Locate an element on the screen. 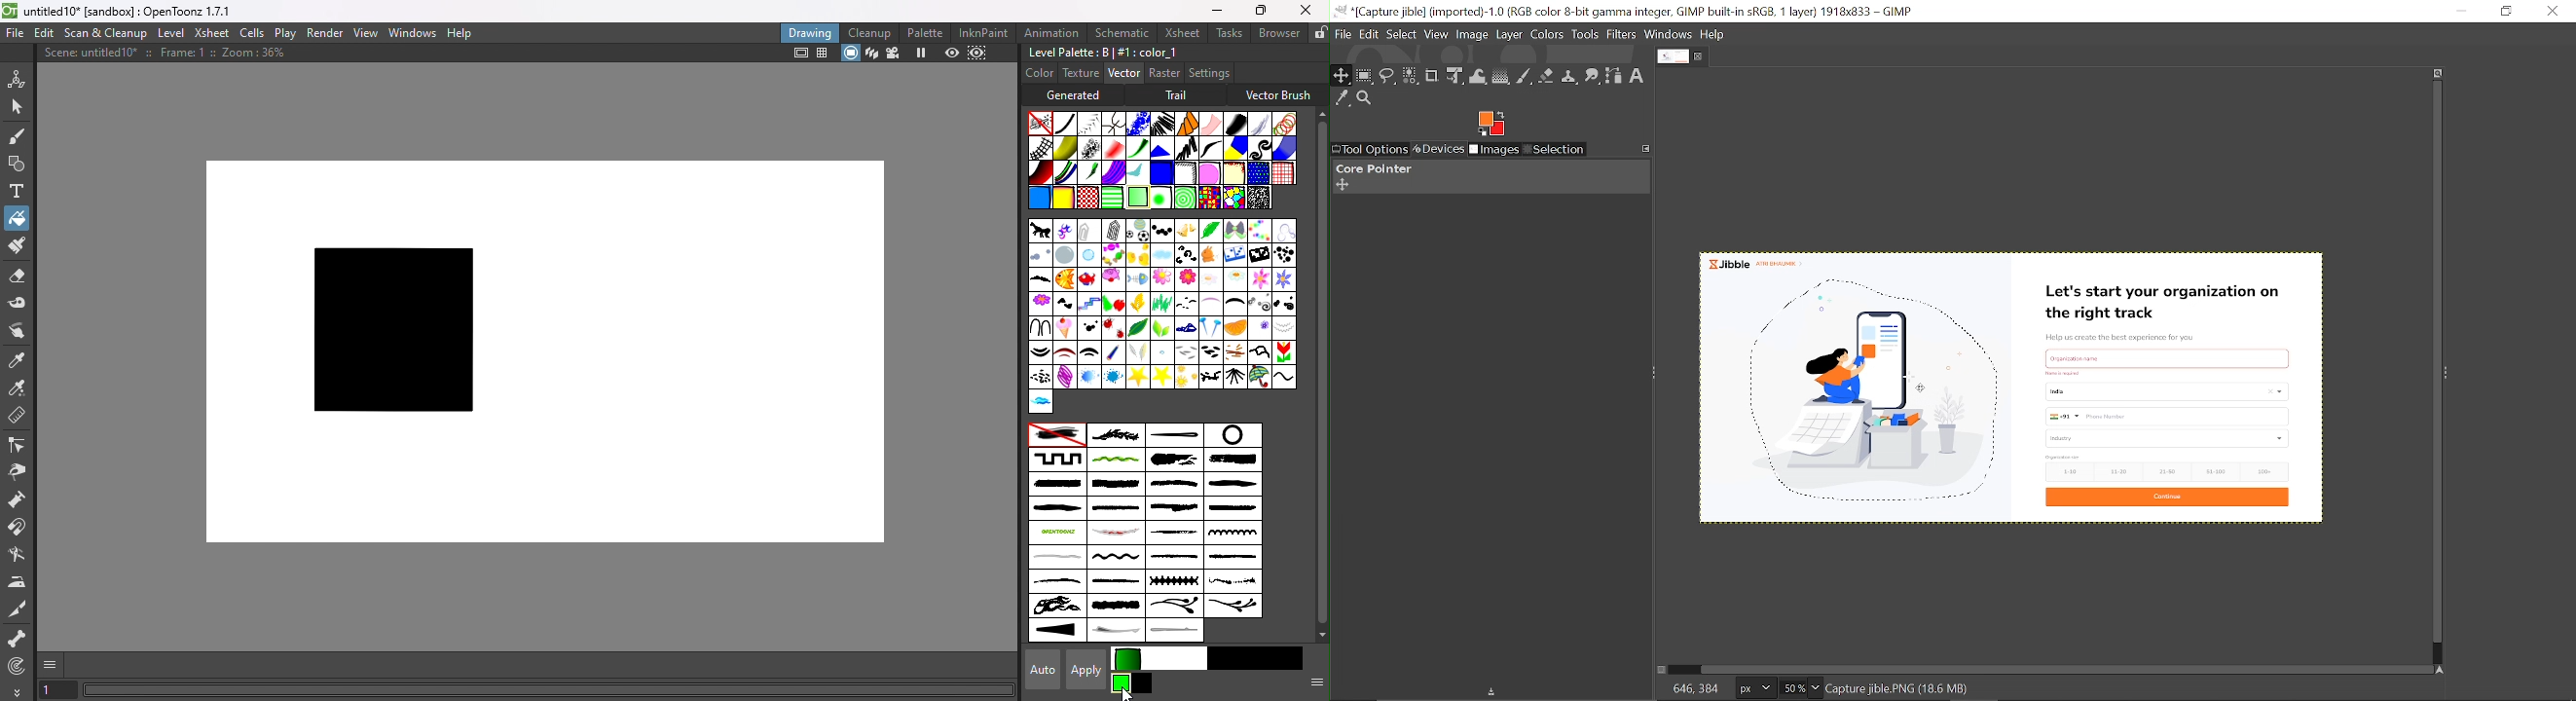 This screenshot has width=2576, height=728. Curl is located at coordinates (1261, 148).